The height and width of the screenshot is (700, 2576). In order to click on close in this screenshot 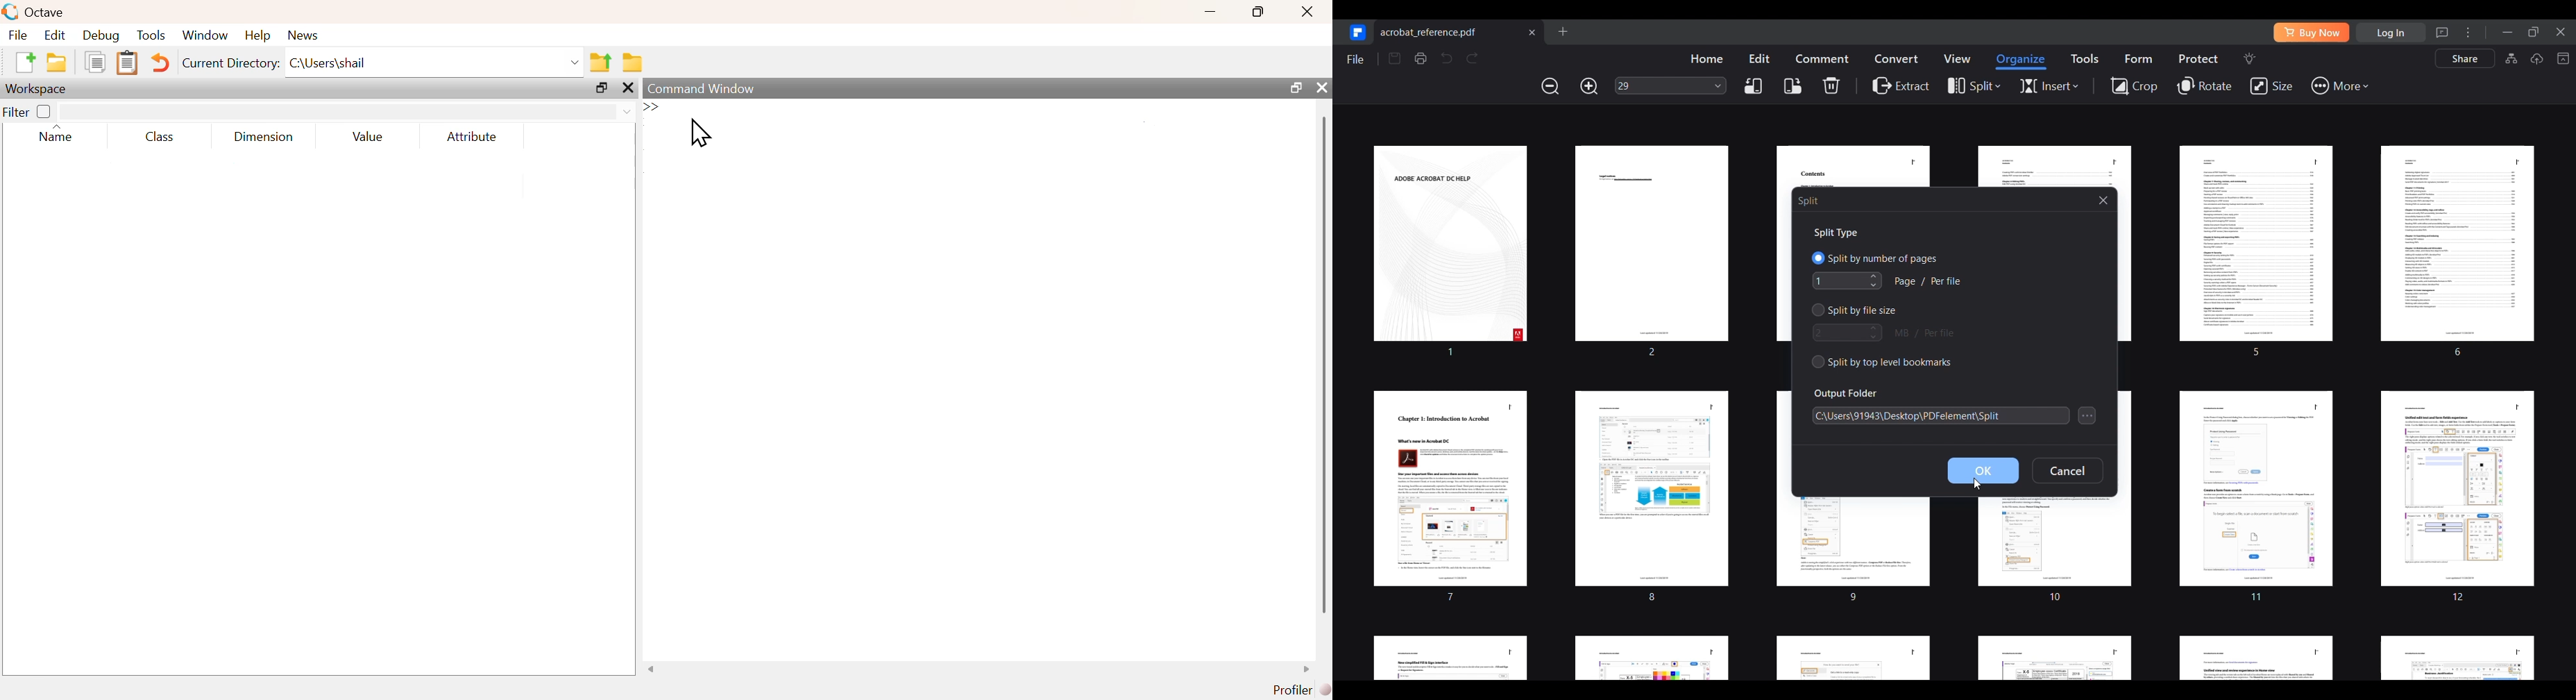, I will do `click(1307, 12)`.